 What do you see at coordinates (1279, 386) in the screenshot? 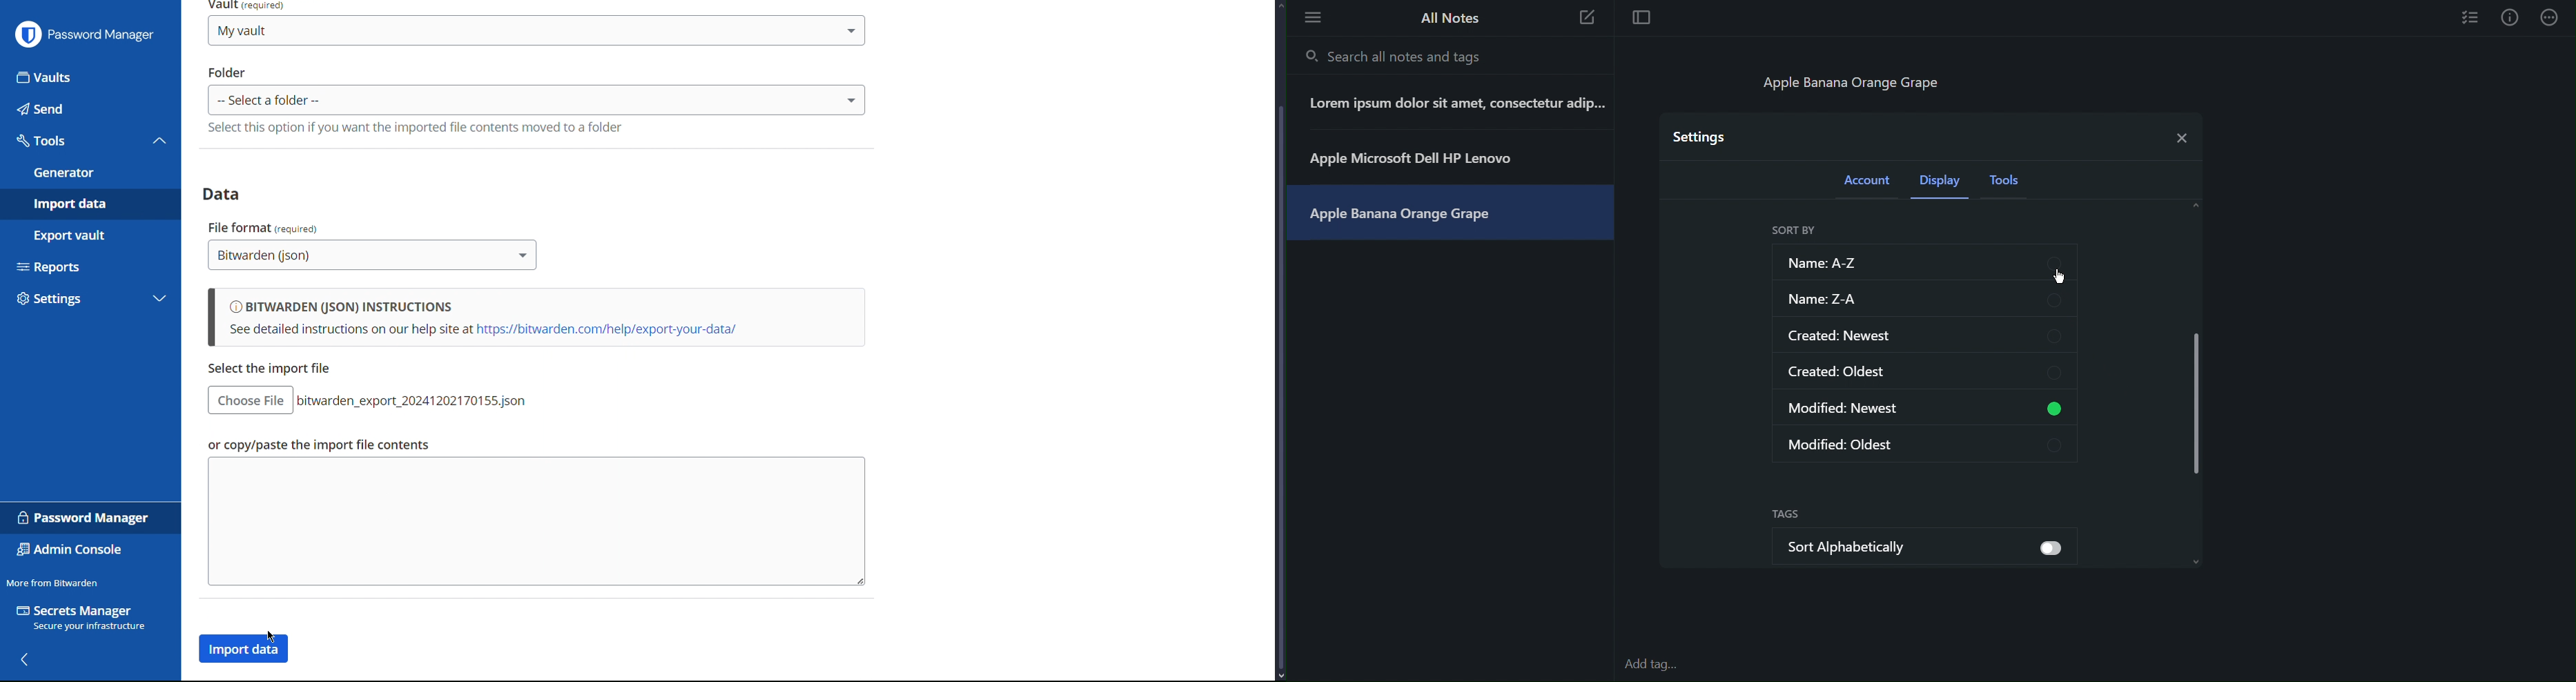
I see `scrollbar` at bounding box center [1279, 386].